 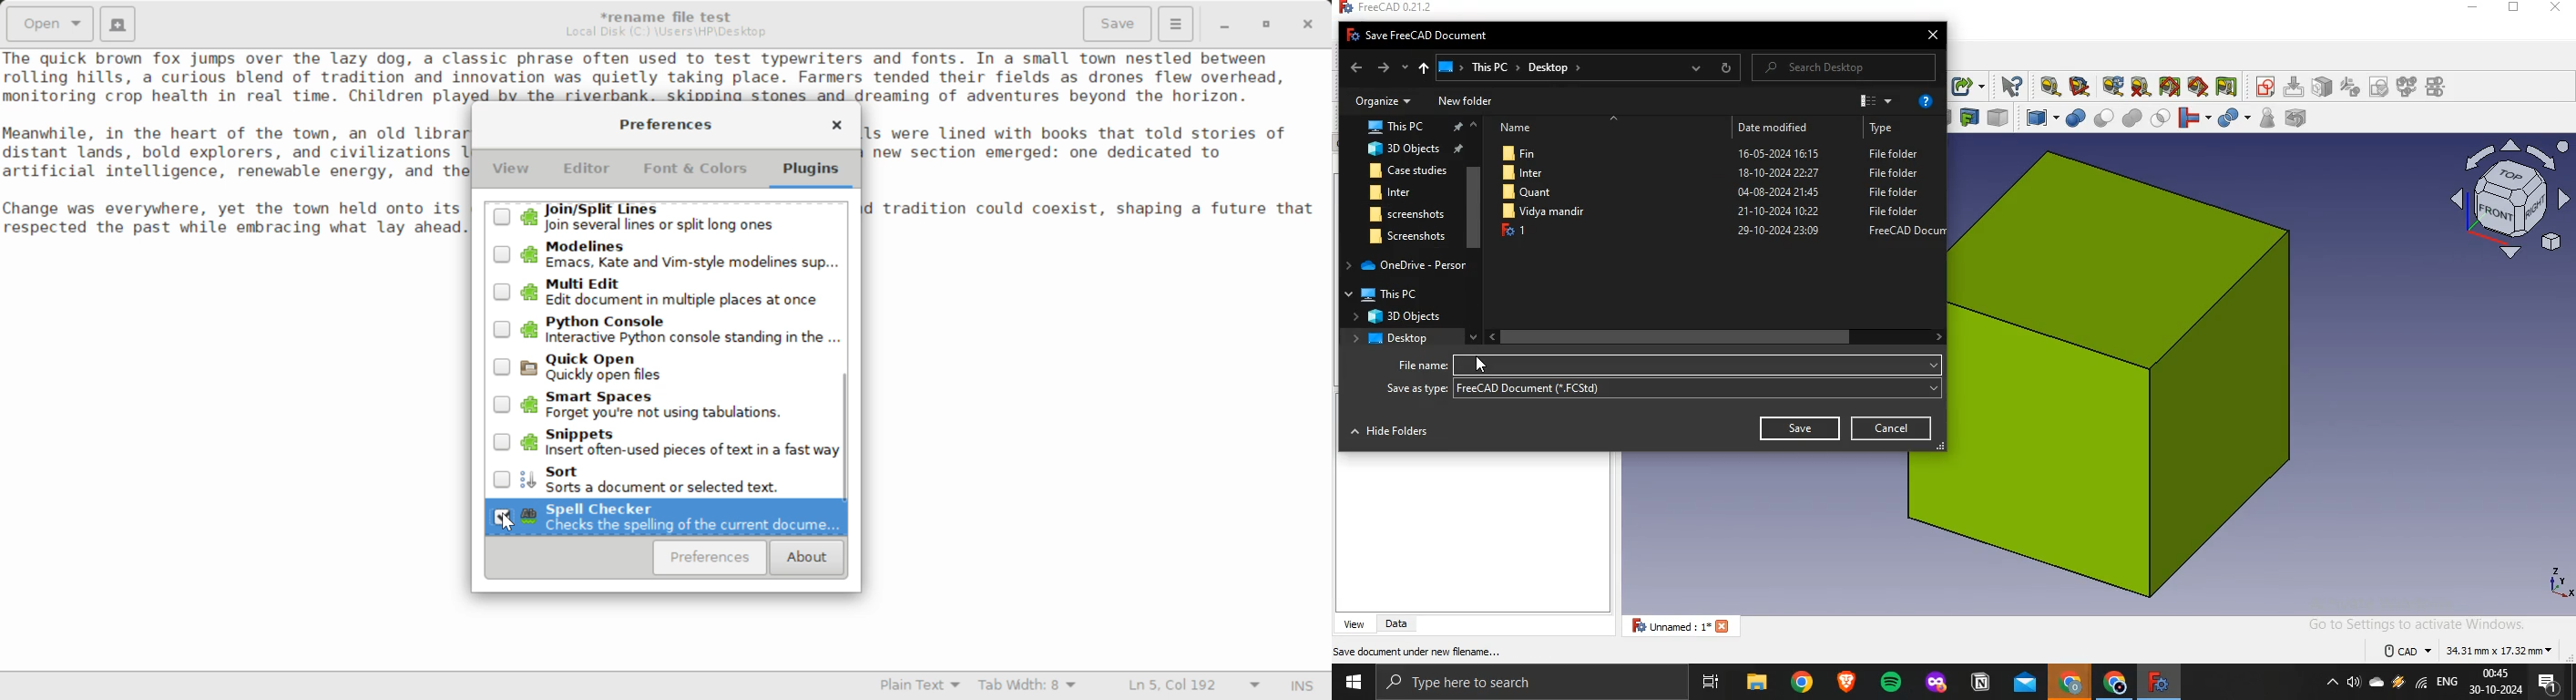 I want to click on cancel, so click(x=1890, y=428).